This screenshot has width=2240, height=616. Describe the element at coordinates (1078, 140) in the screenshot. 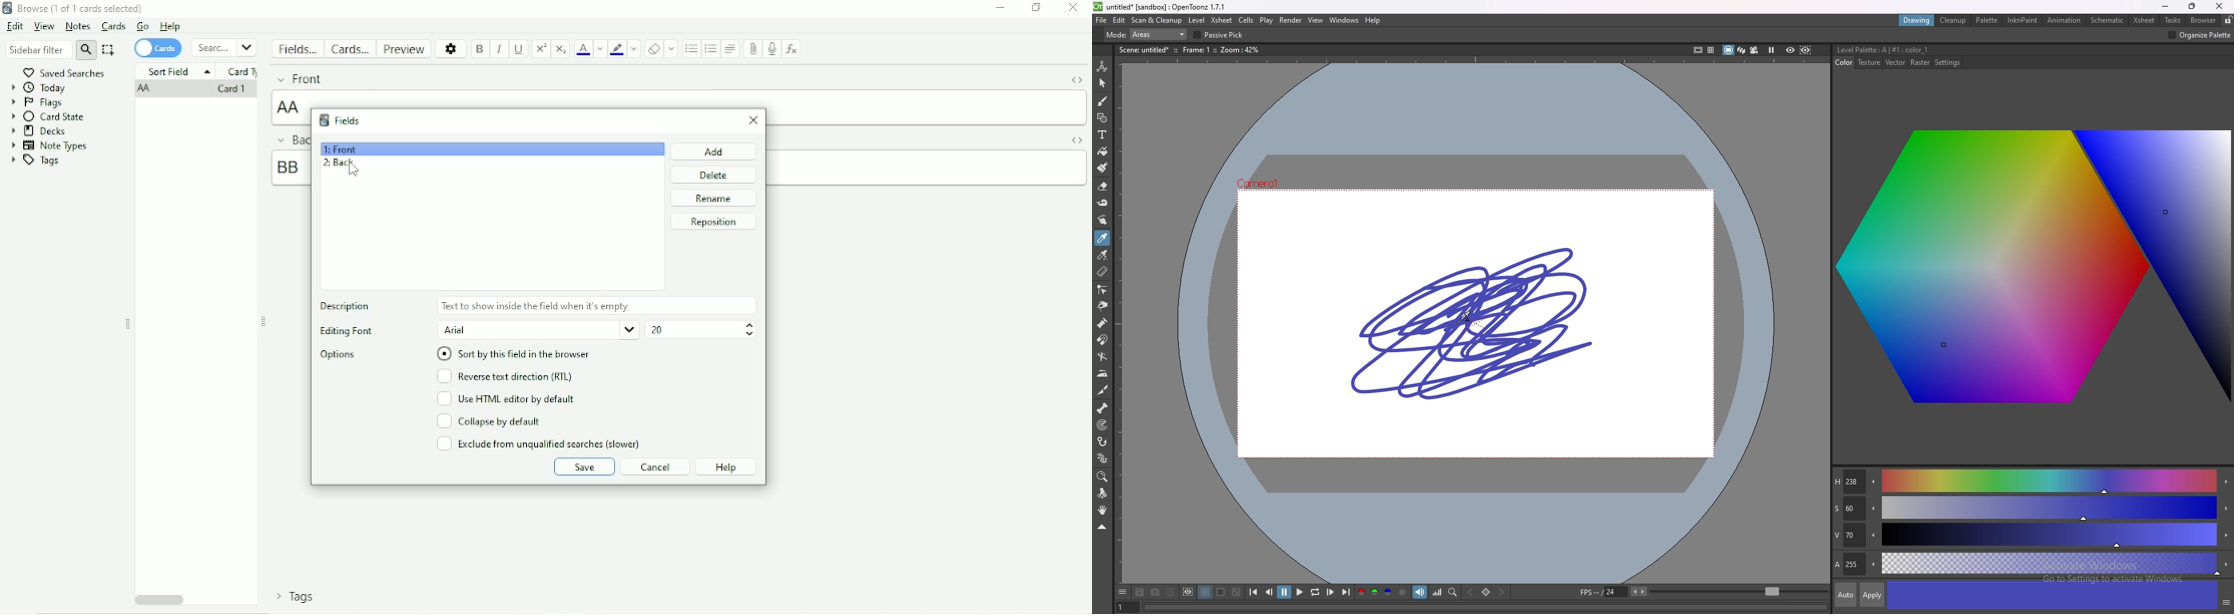

I see `Toggle HTML Editor` at that location.